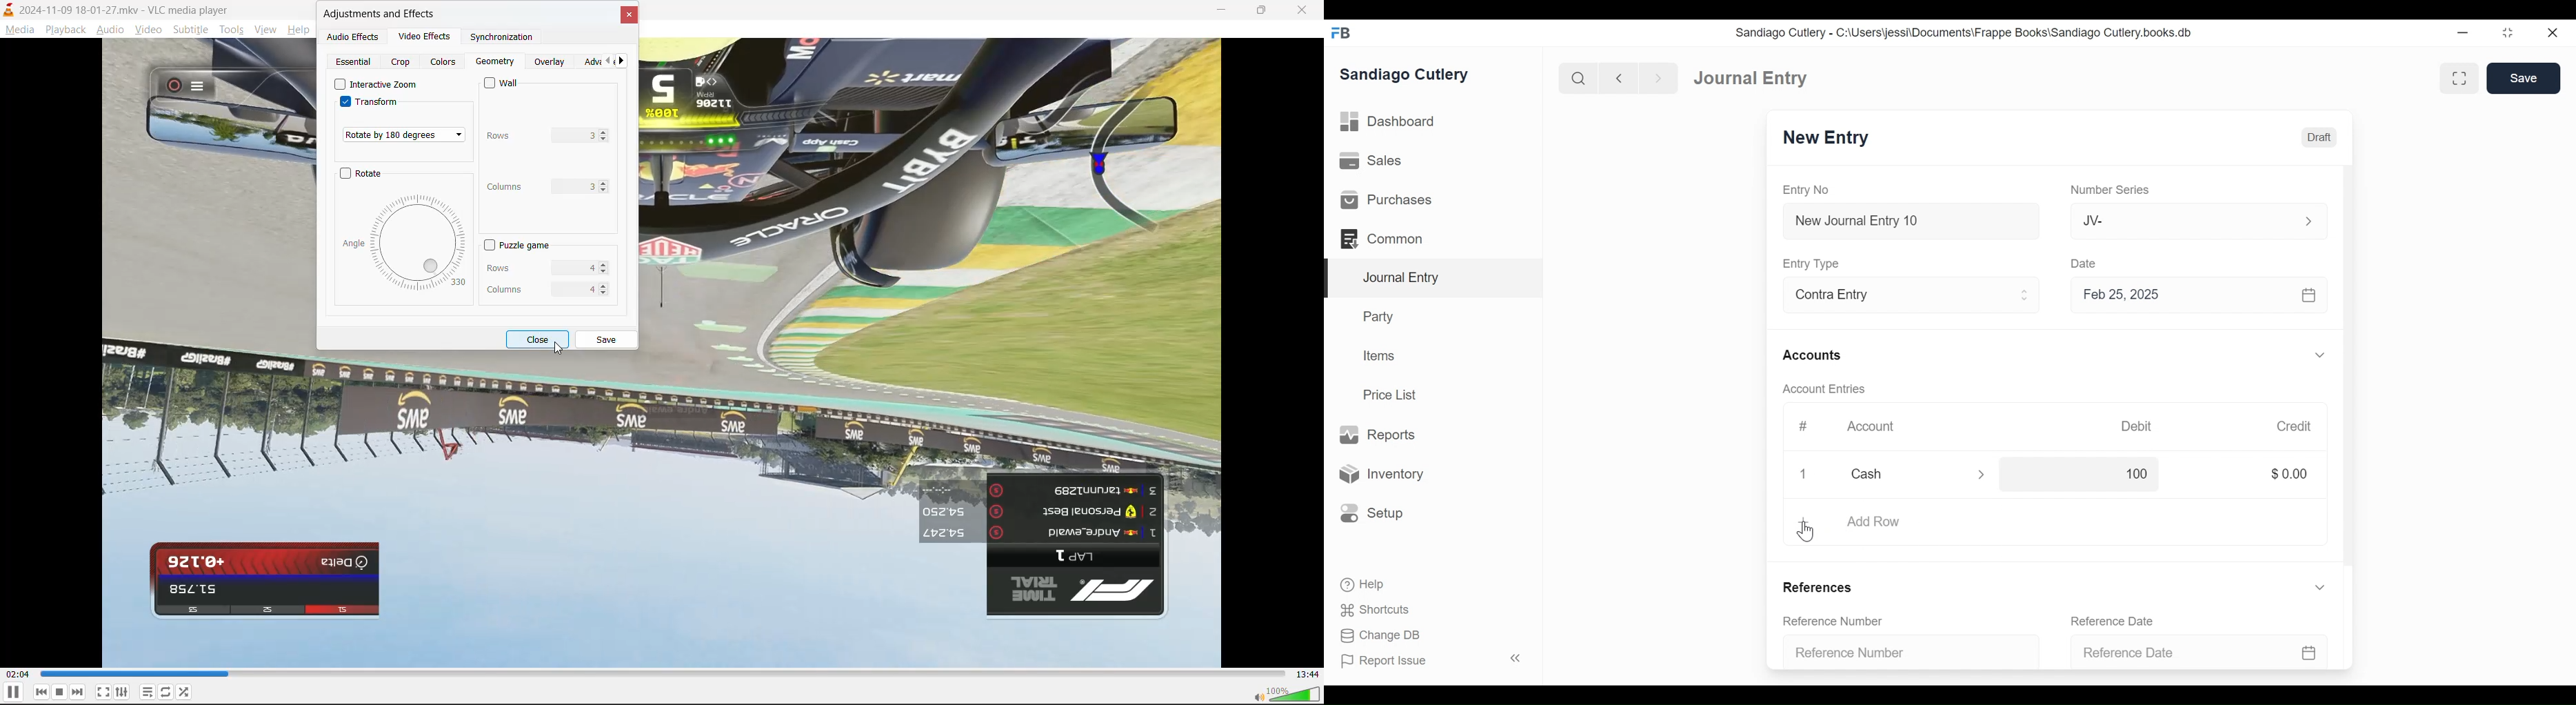 The width and height of the screenshot is (2576, 728). What do you see at coordinates (1884, 522) in the screenshot?
I see `Add Row` at bounding box center [1884, 522].